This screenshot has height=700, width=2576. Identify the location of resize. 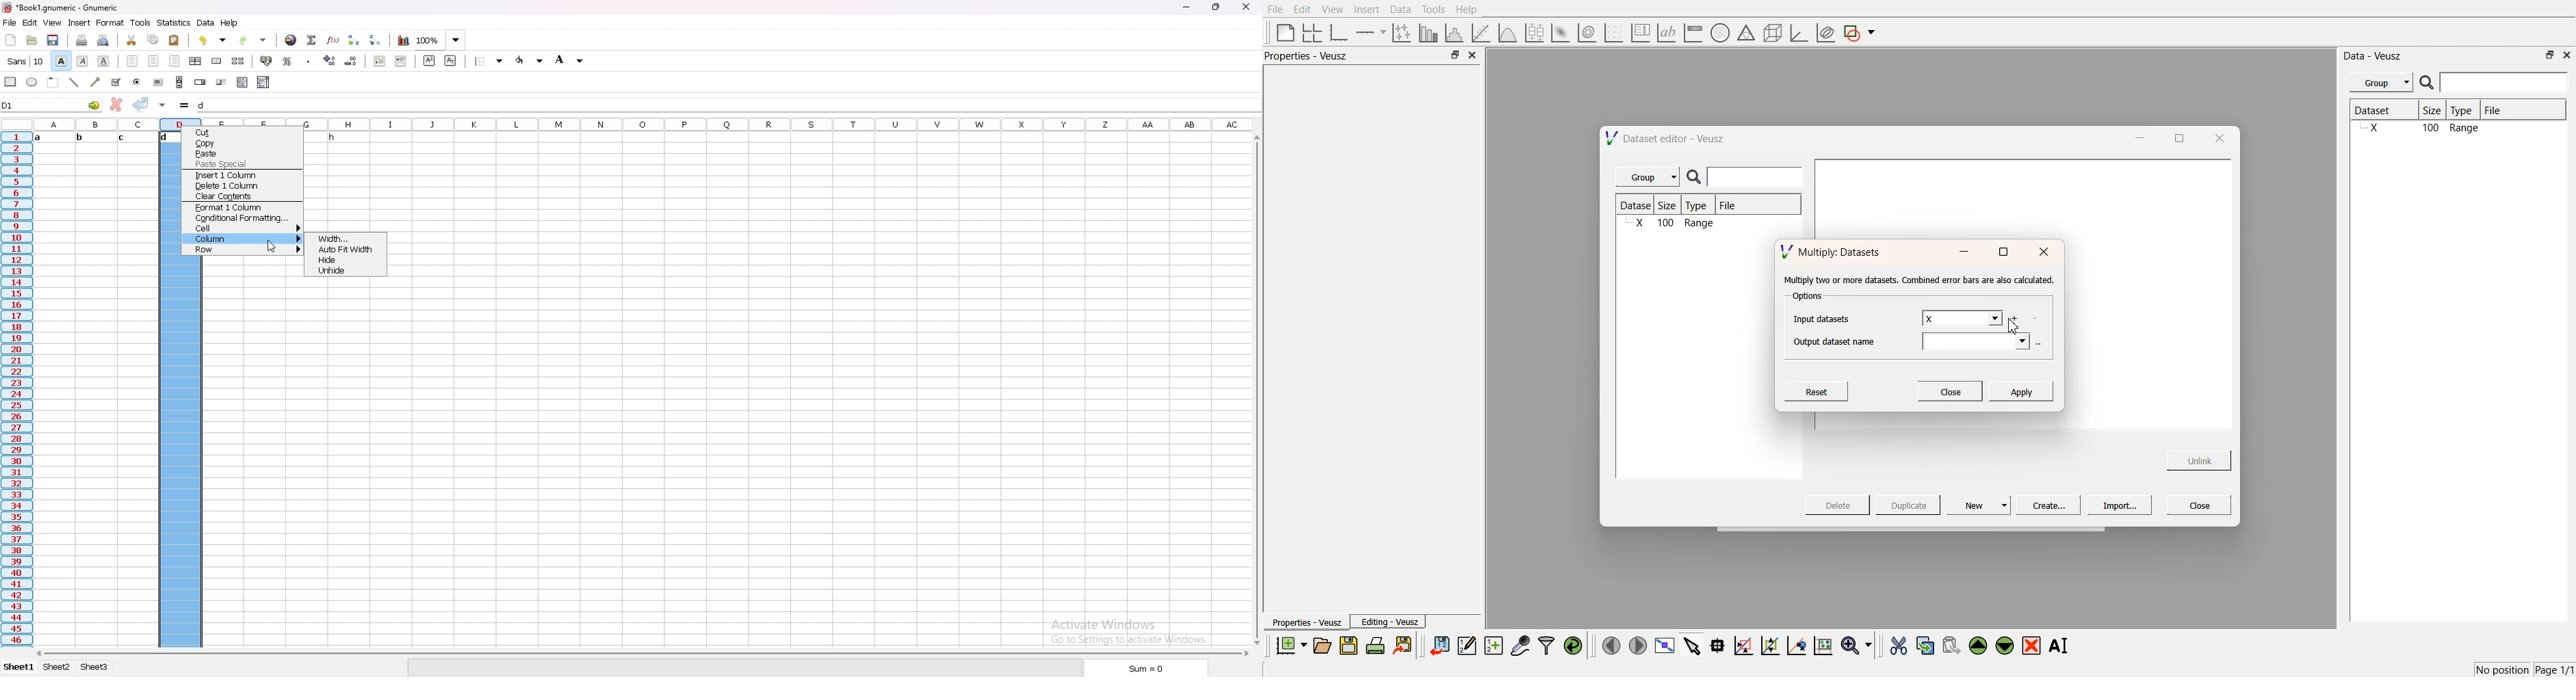
(1215, 7).